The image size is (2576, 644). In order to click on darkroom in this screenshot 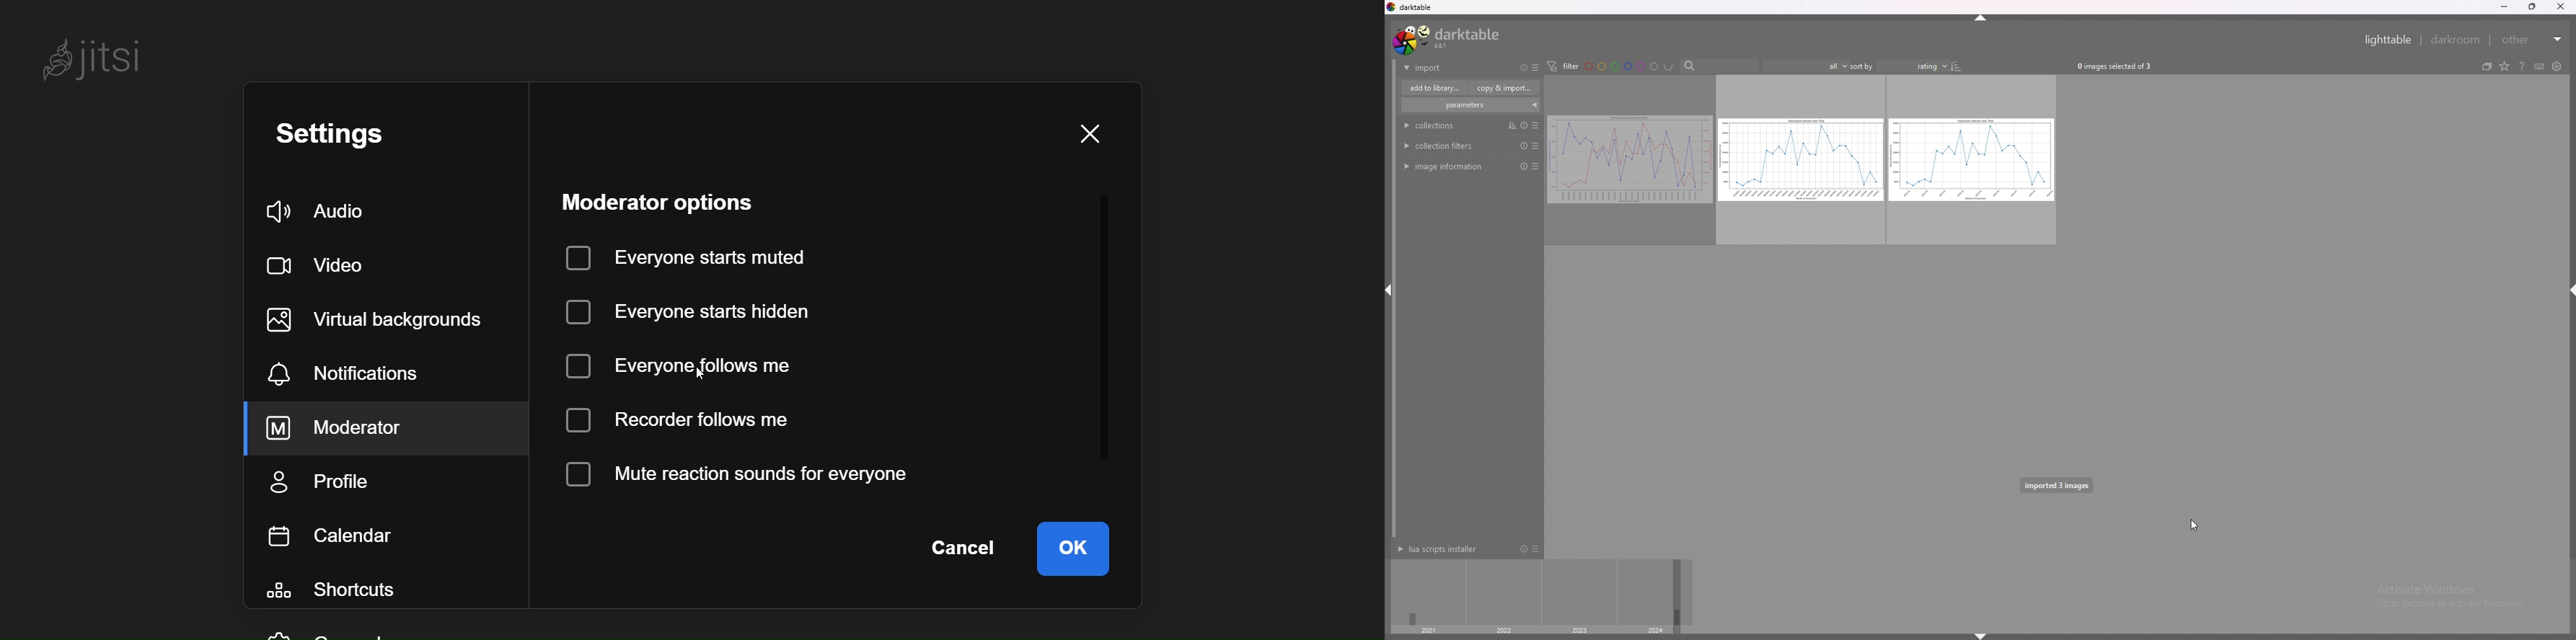, I will do `click(2456, 39)`.